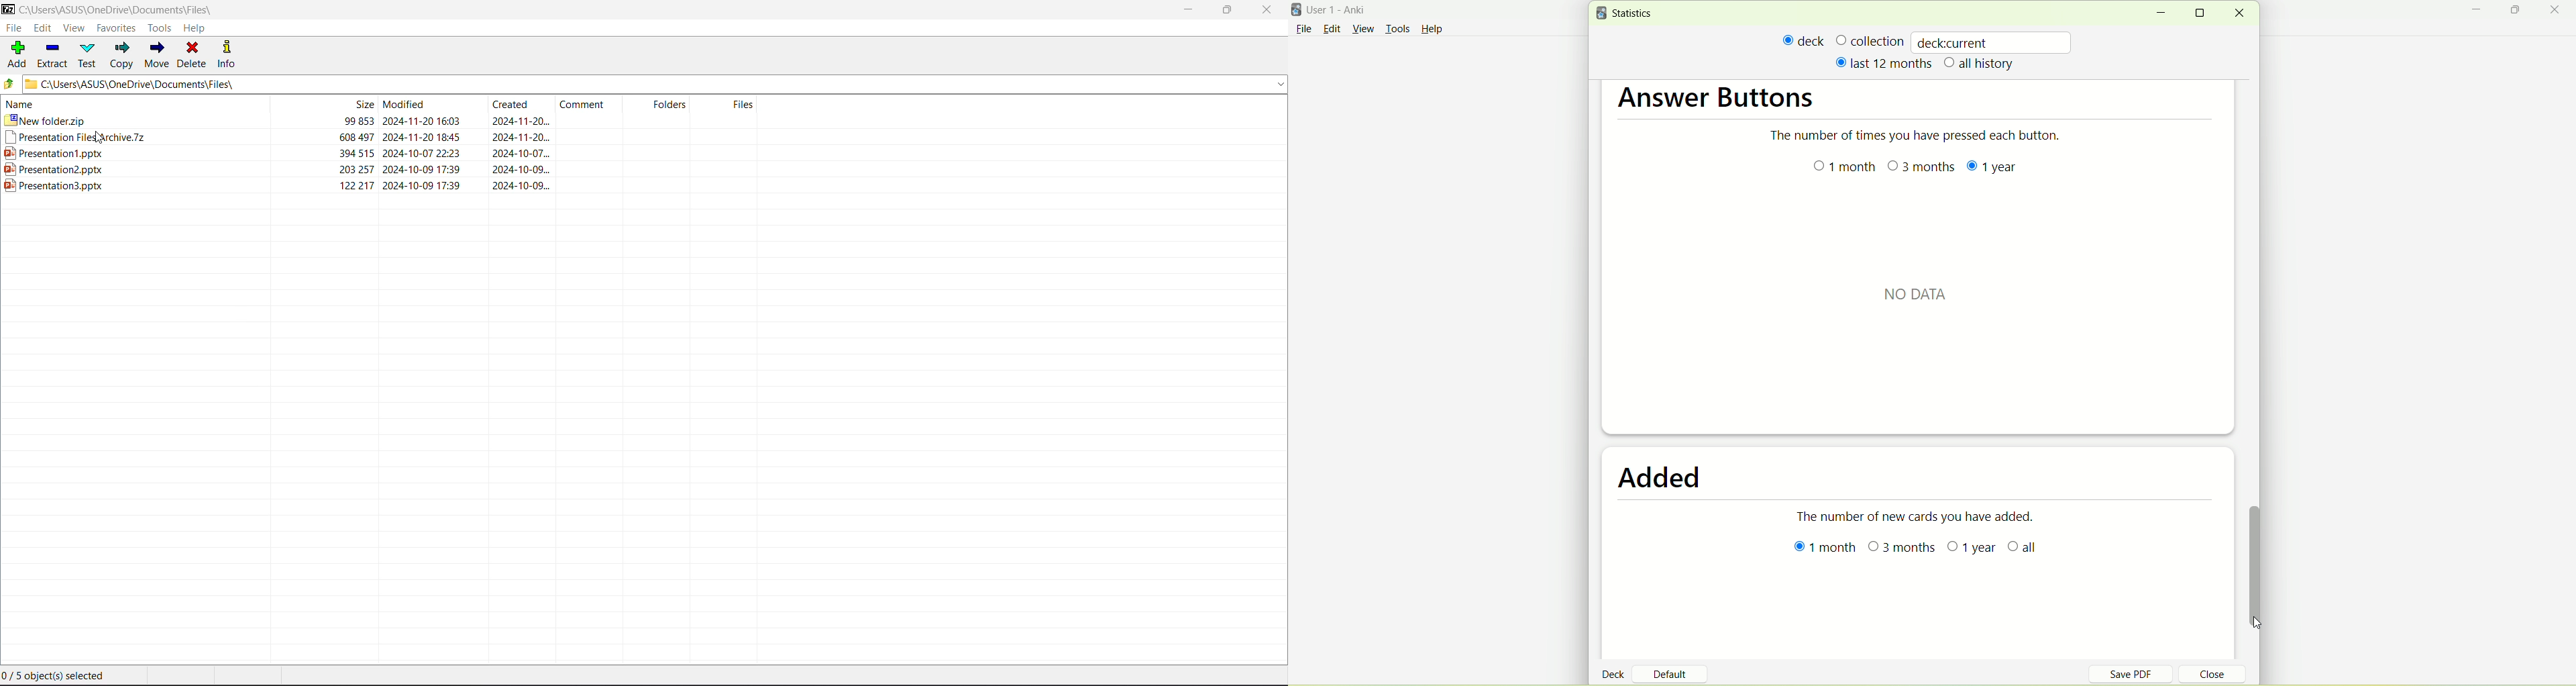 This screenshot has width=2576, height=700. I want to click on Close, so click(1268, 9).